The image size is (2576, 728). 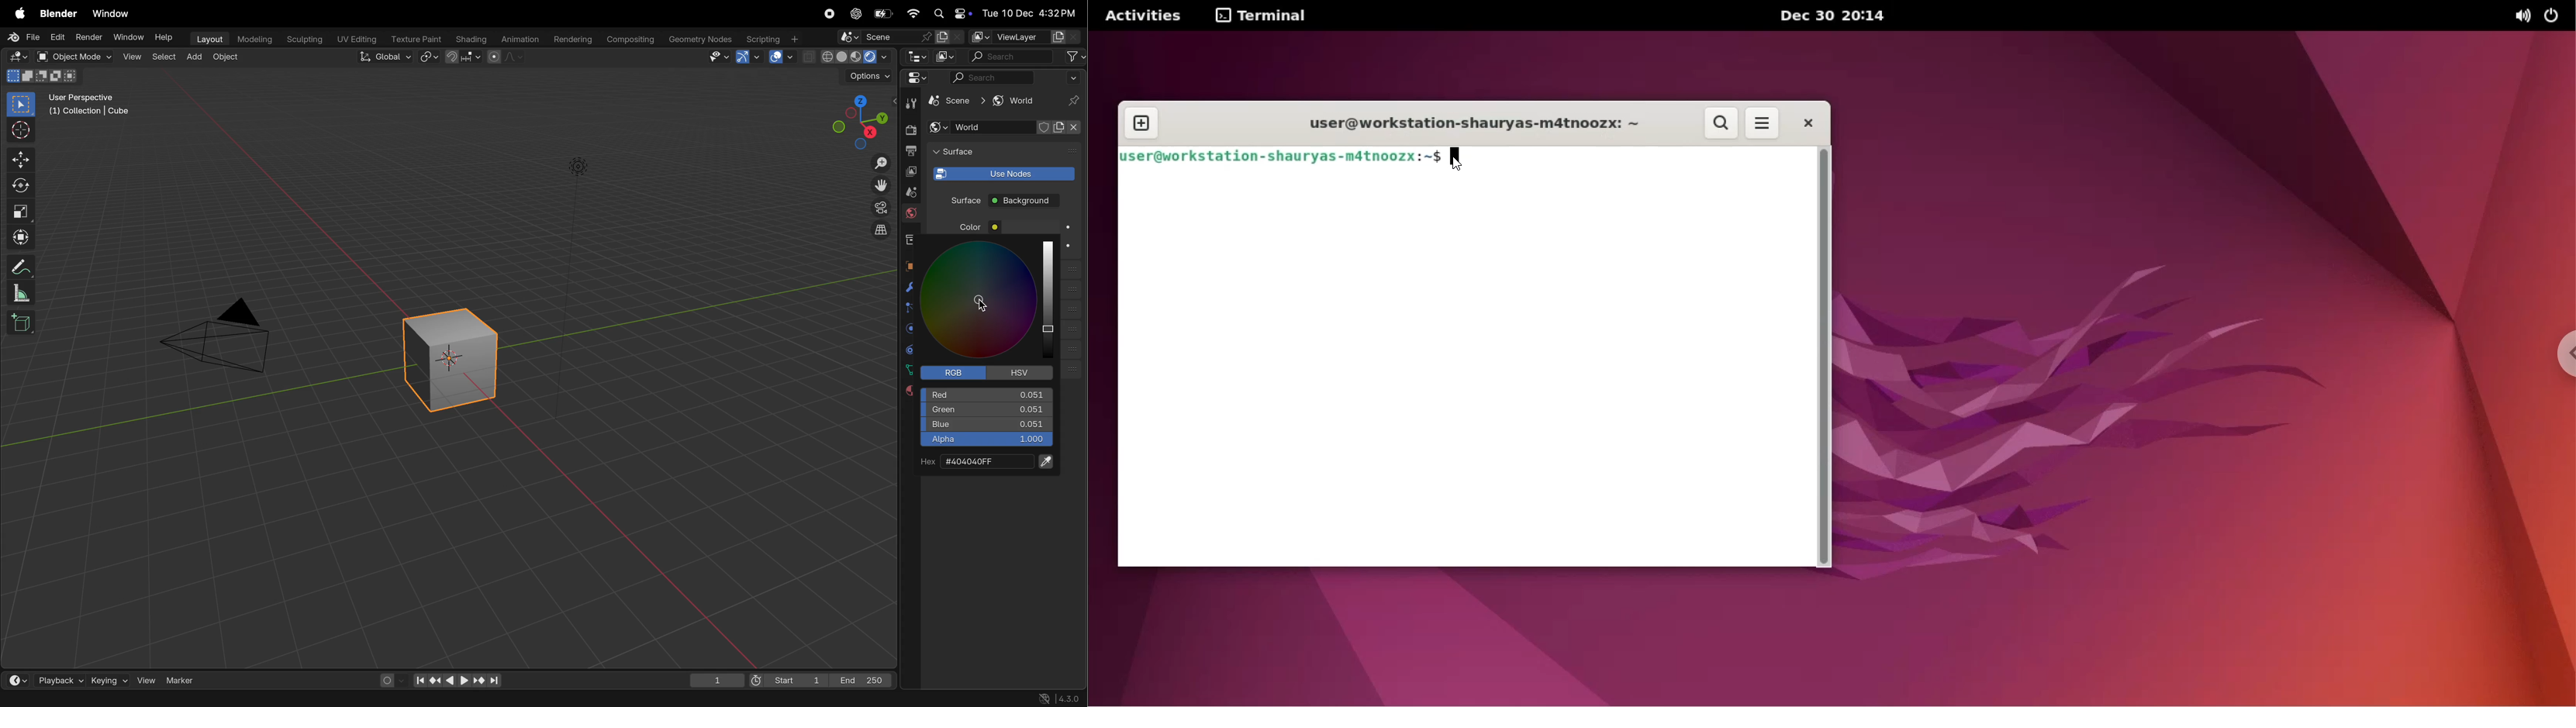 What do you see at coordinates (910, 130) in the screenshot?
I see `render` at bounding box center [910, 130].